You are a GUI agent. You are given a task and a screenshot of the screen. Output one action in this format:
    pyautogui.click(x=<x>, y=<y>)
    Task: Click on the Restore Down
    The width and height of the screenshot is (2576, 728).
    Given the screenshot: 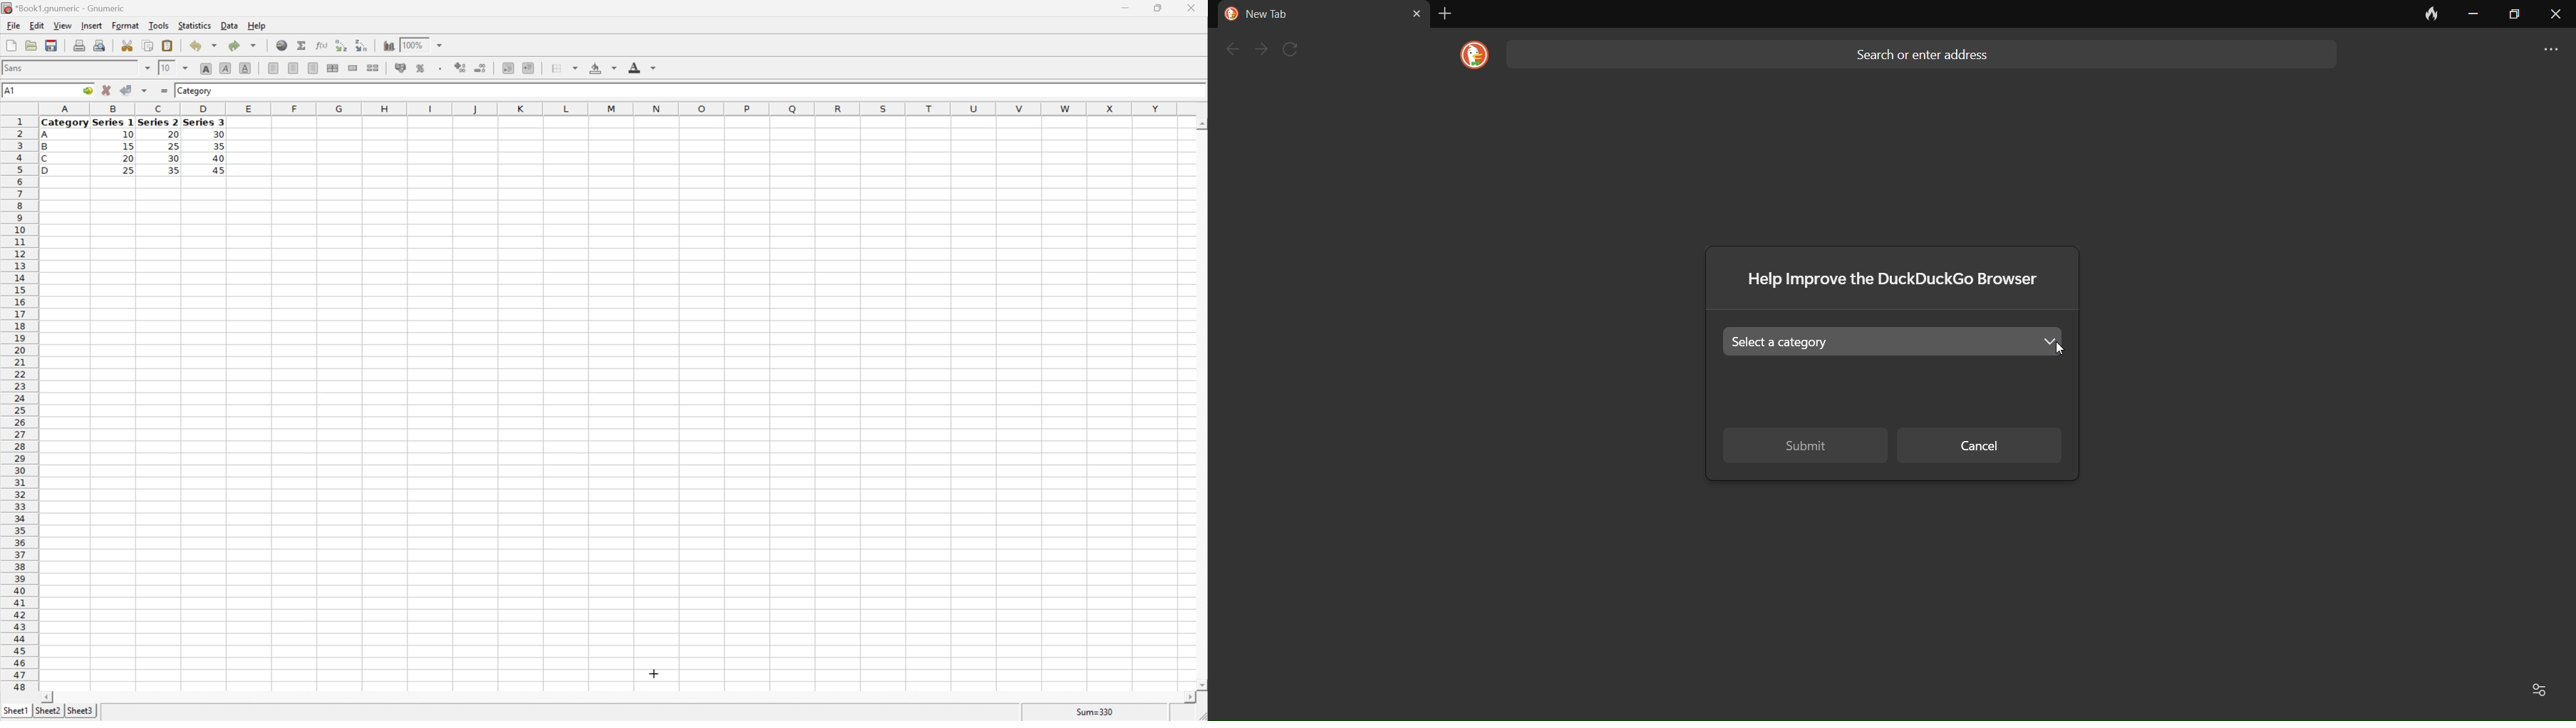 What is the action you would take?
    pyautogui.click(x=1153, y=8)
    